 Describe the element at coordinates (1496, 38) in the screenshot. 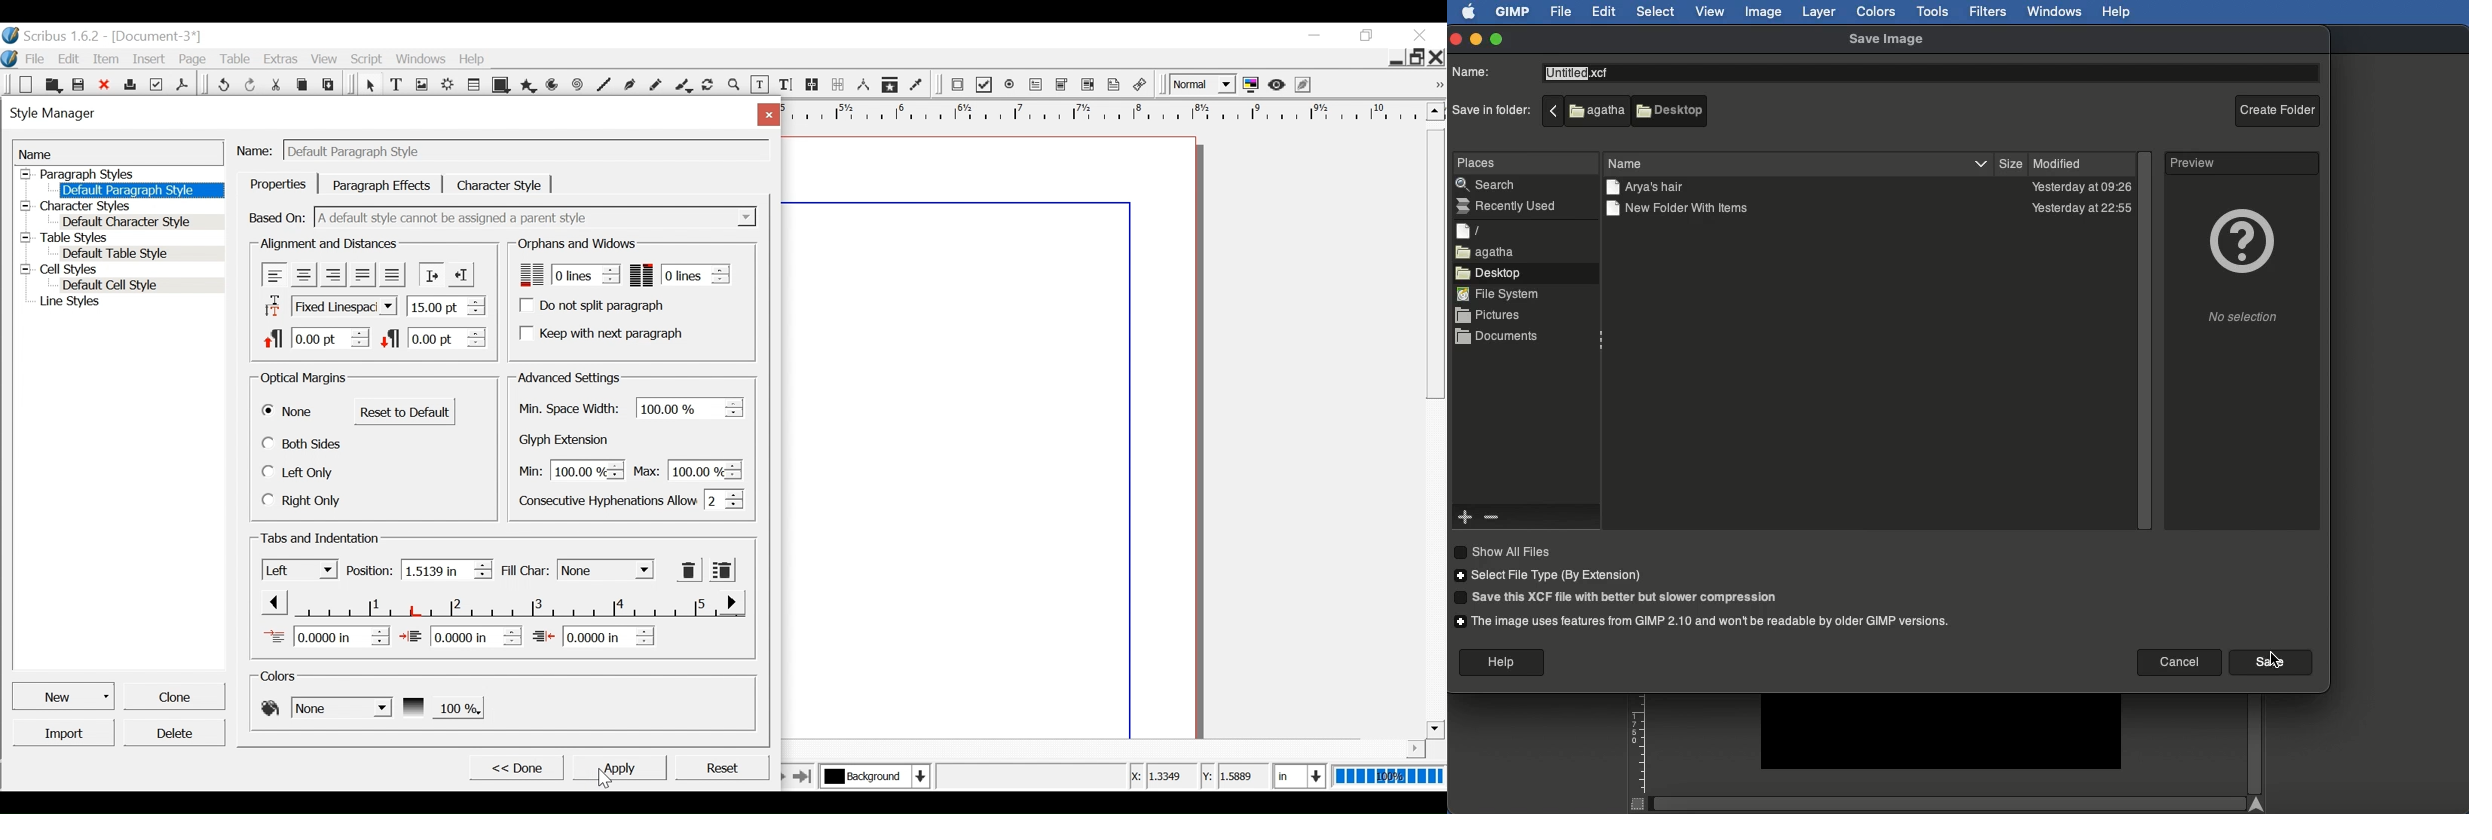

I see `Maximize` at that location.